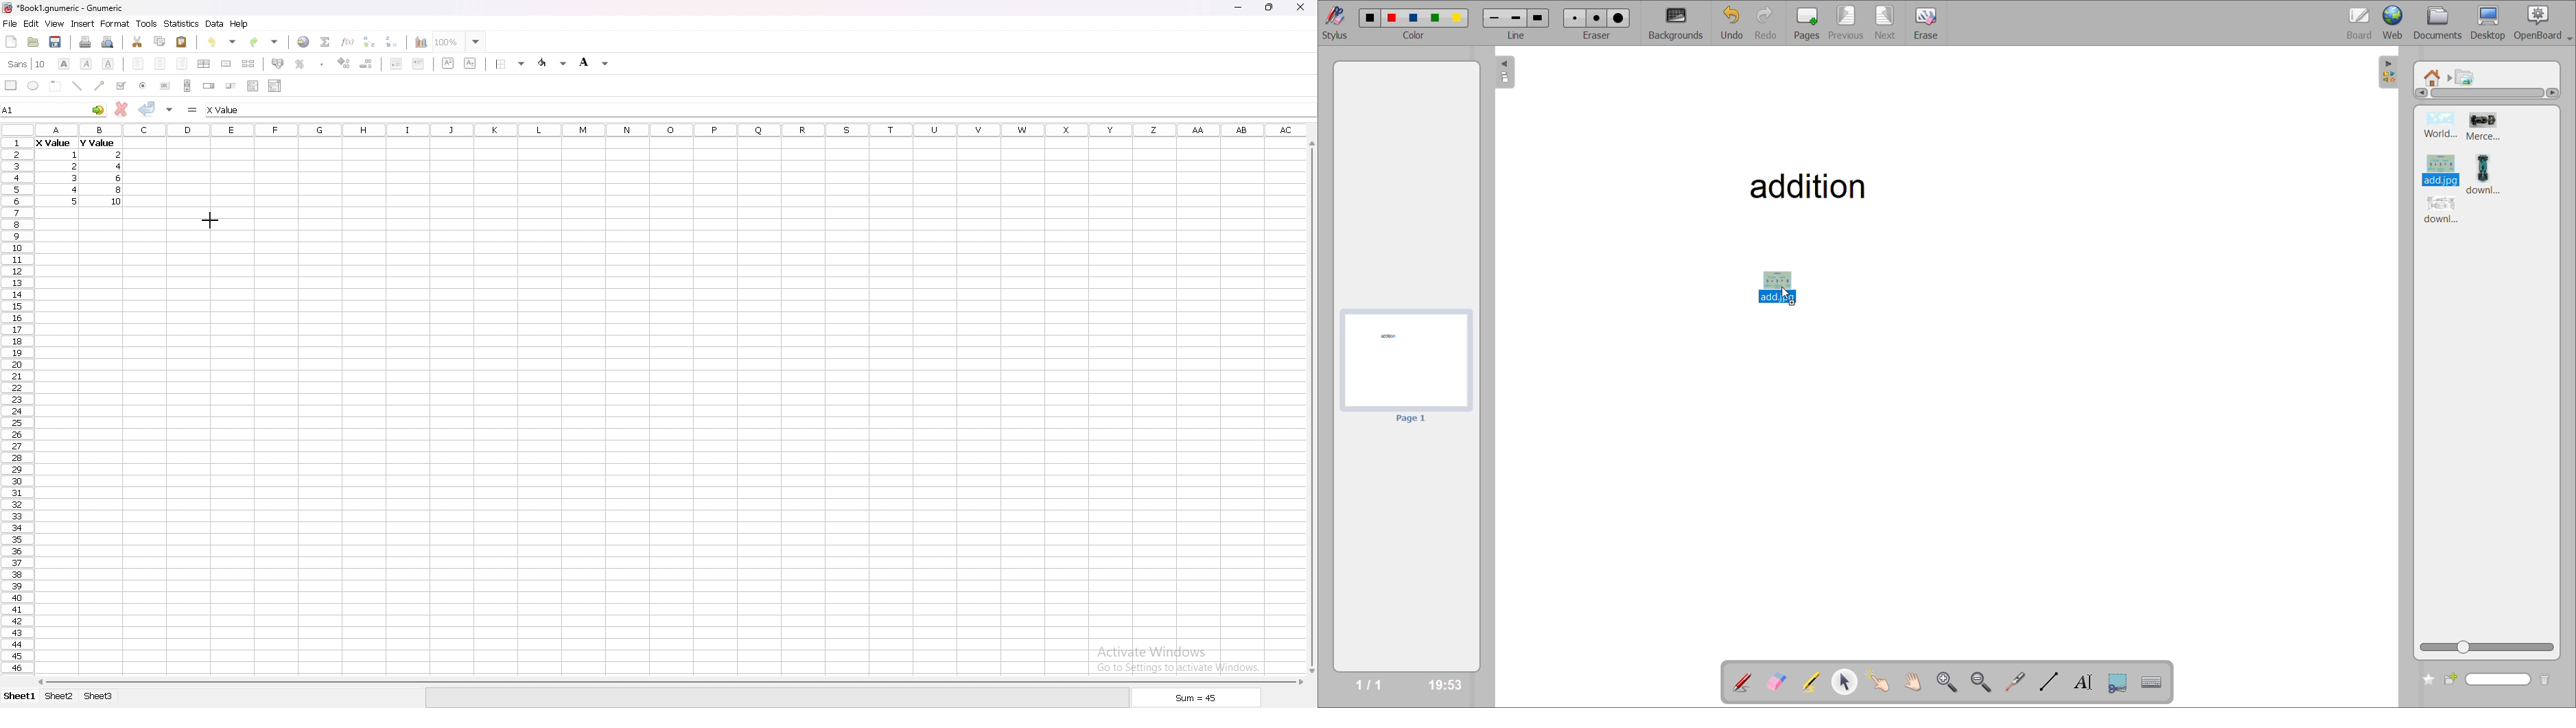  I want to click on color 3, so click(1412, 17).